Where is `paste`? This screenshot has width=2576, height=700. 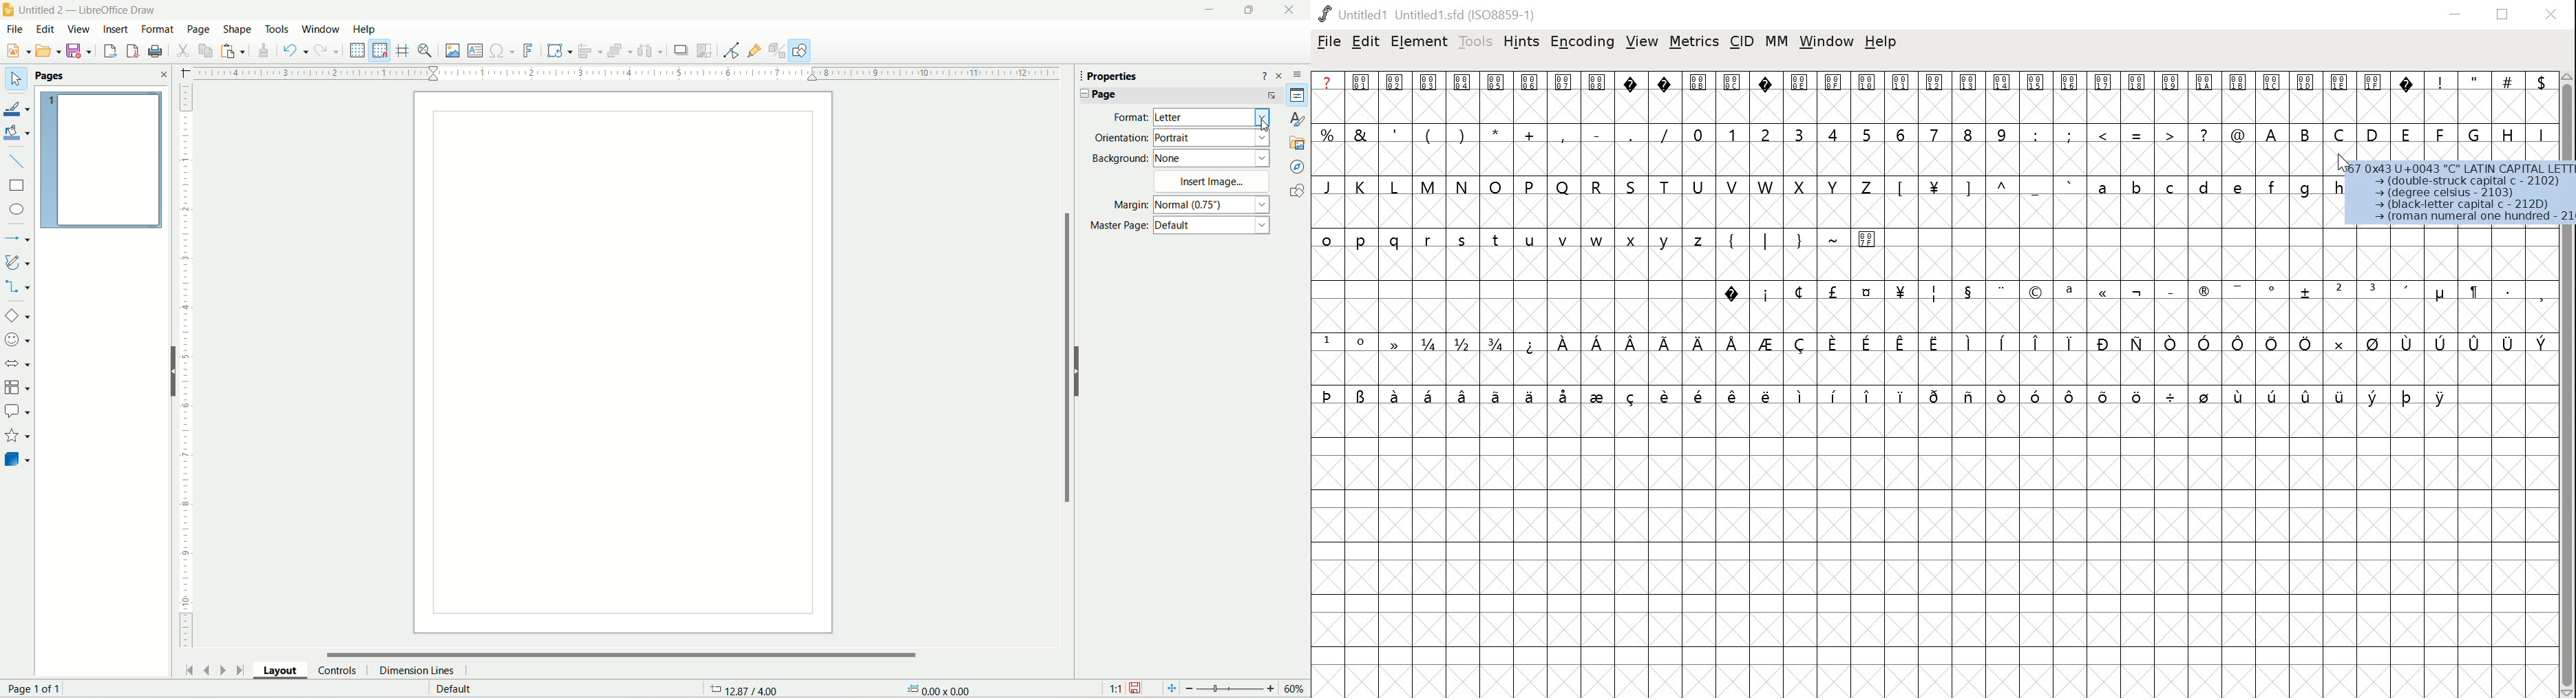
paste is located at coordinates (236, 51).